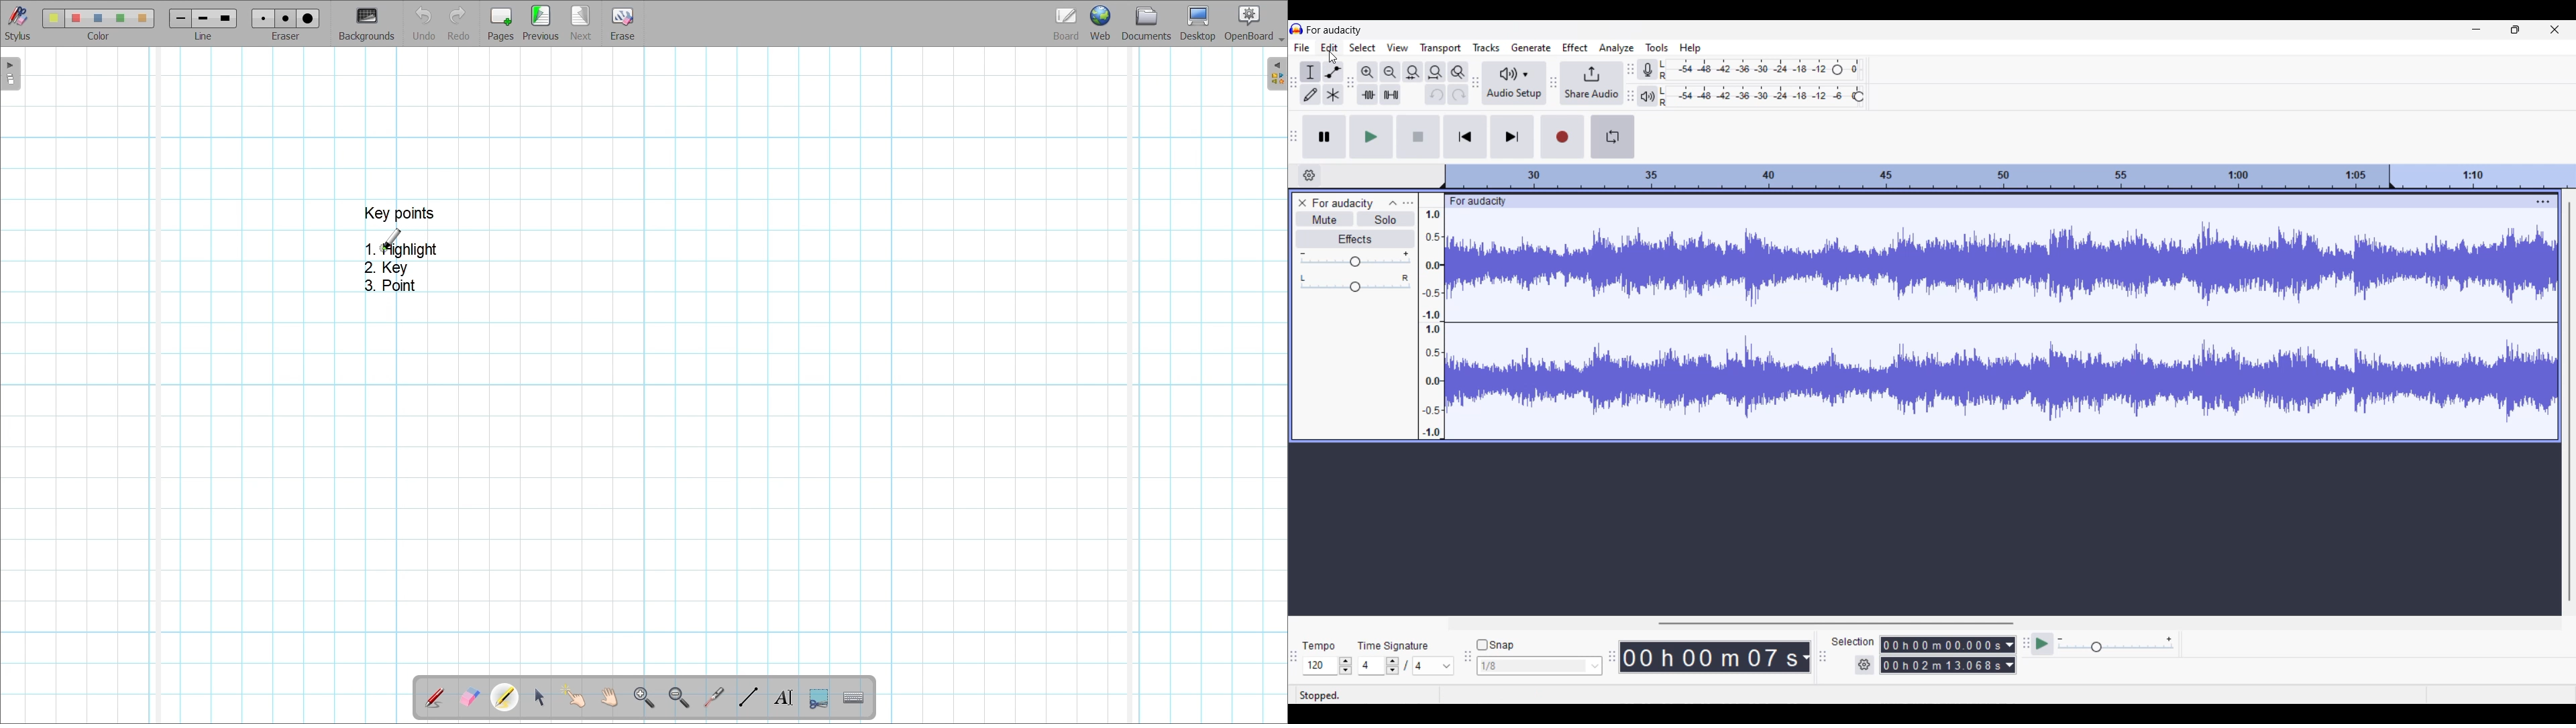 The width and height of the screenshot is (2576, 728). Describe the element at coordinates (1419, 137) in the screenshot. I see `Stop` at that location.